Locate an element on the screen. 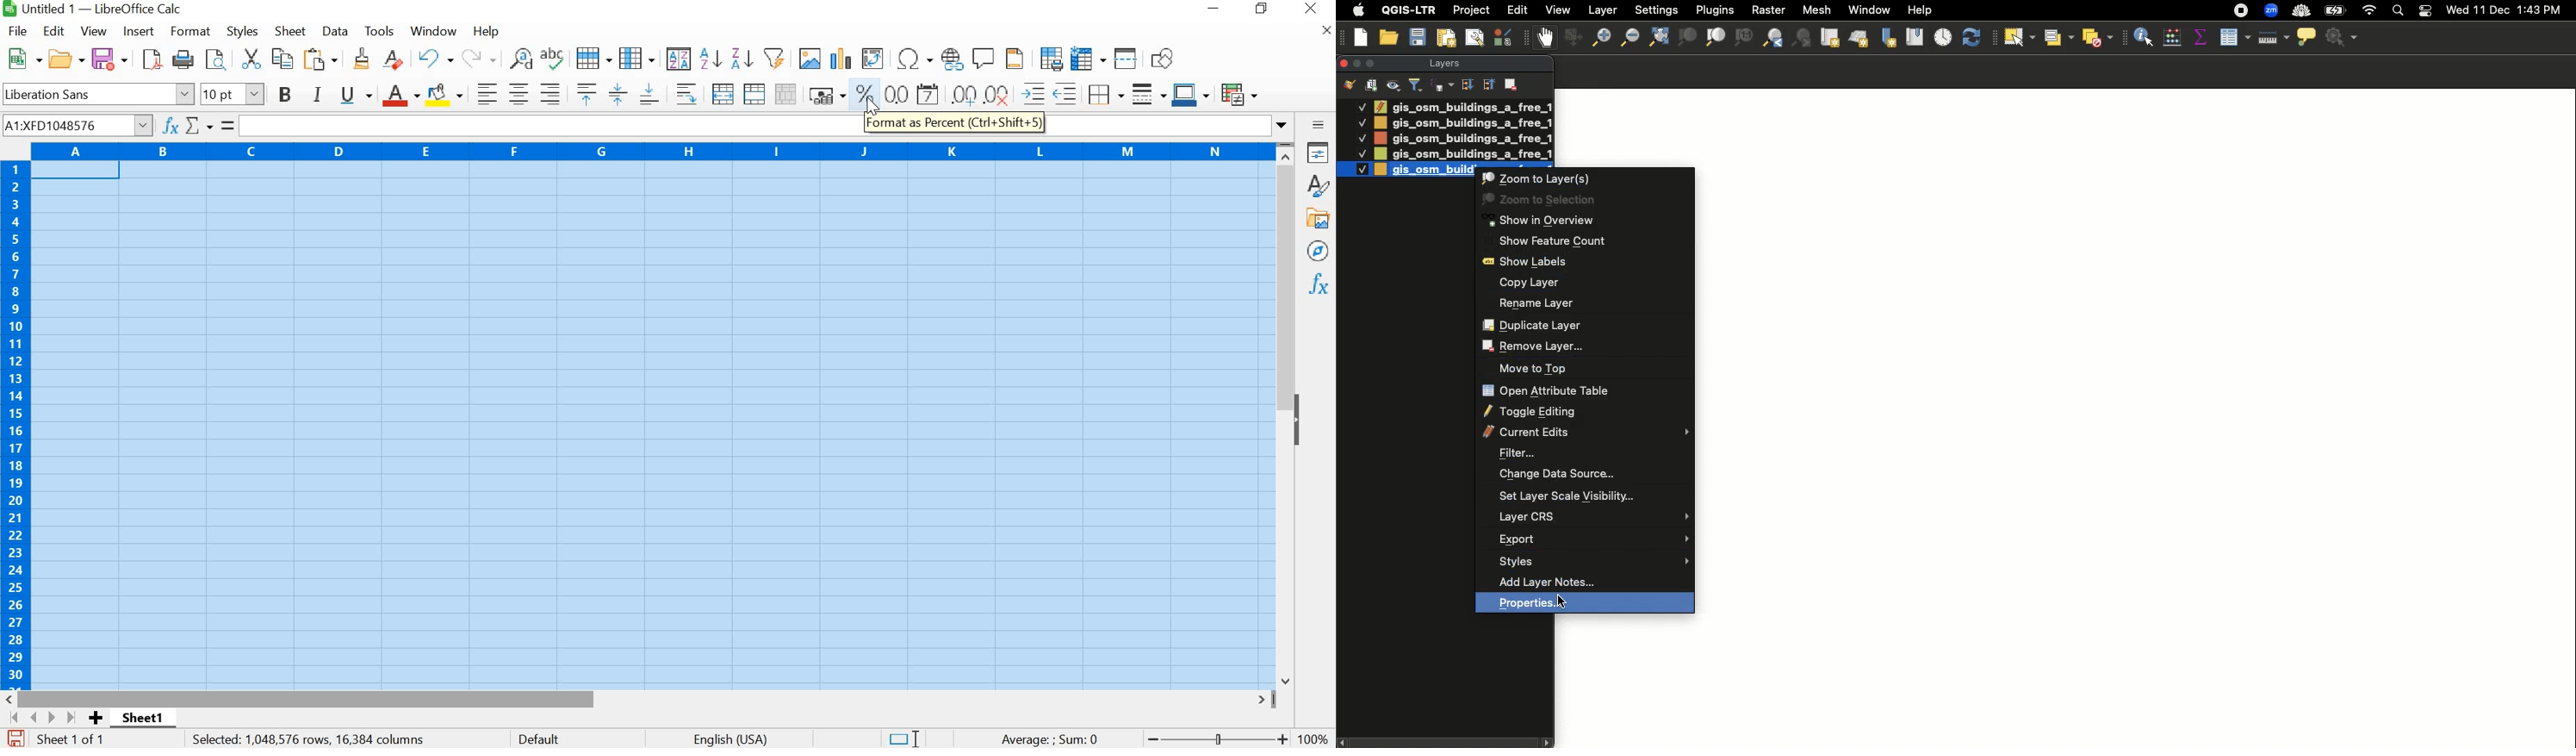  Cursor is located at coordinates (1561, 603).